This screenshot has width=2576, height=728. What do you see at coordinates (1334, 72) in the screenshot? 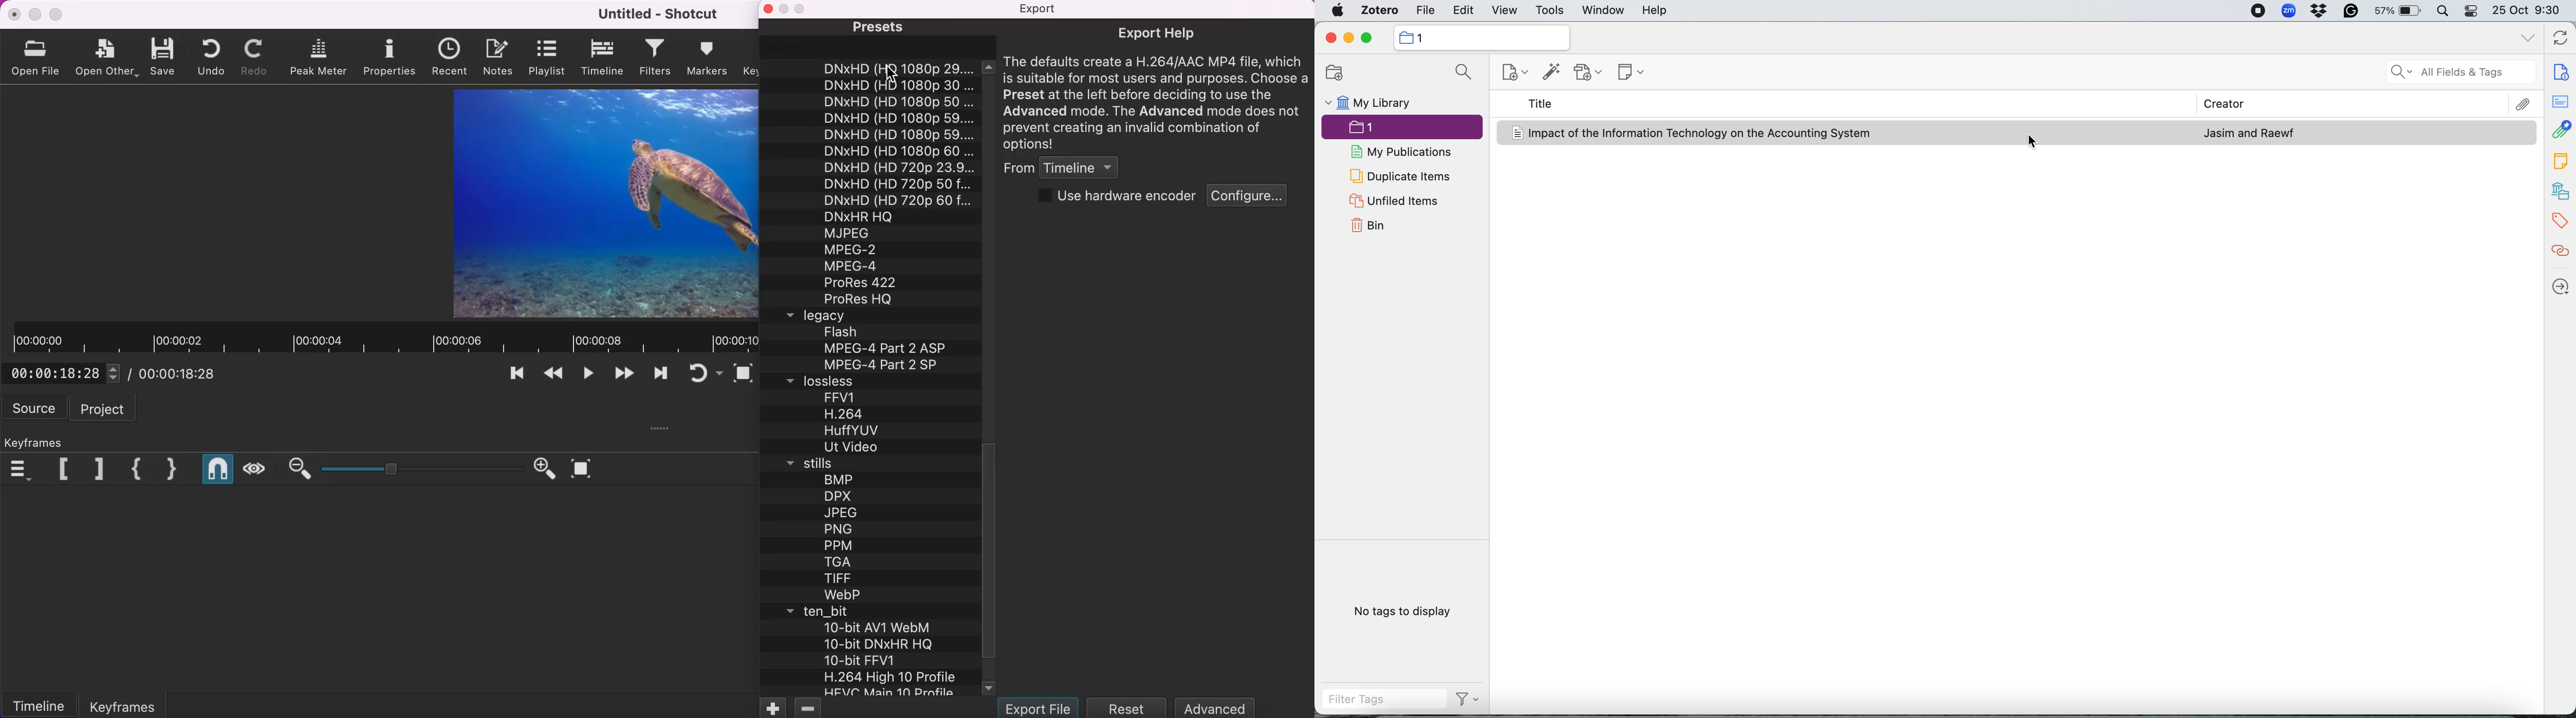
I see `add new collection` at bounding box center [1334, 72].